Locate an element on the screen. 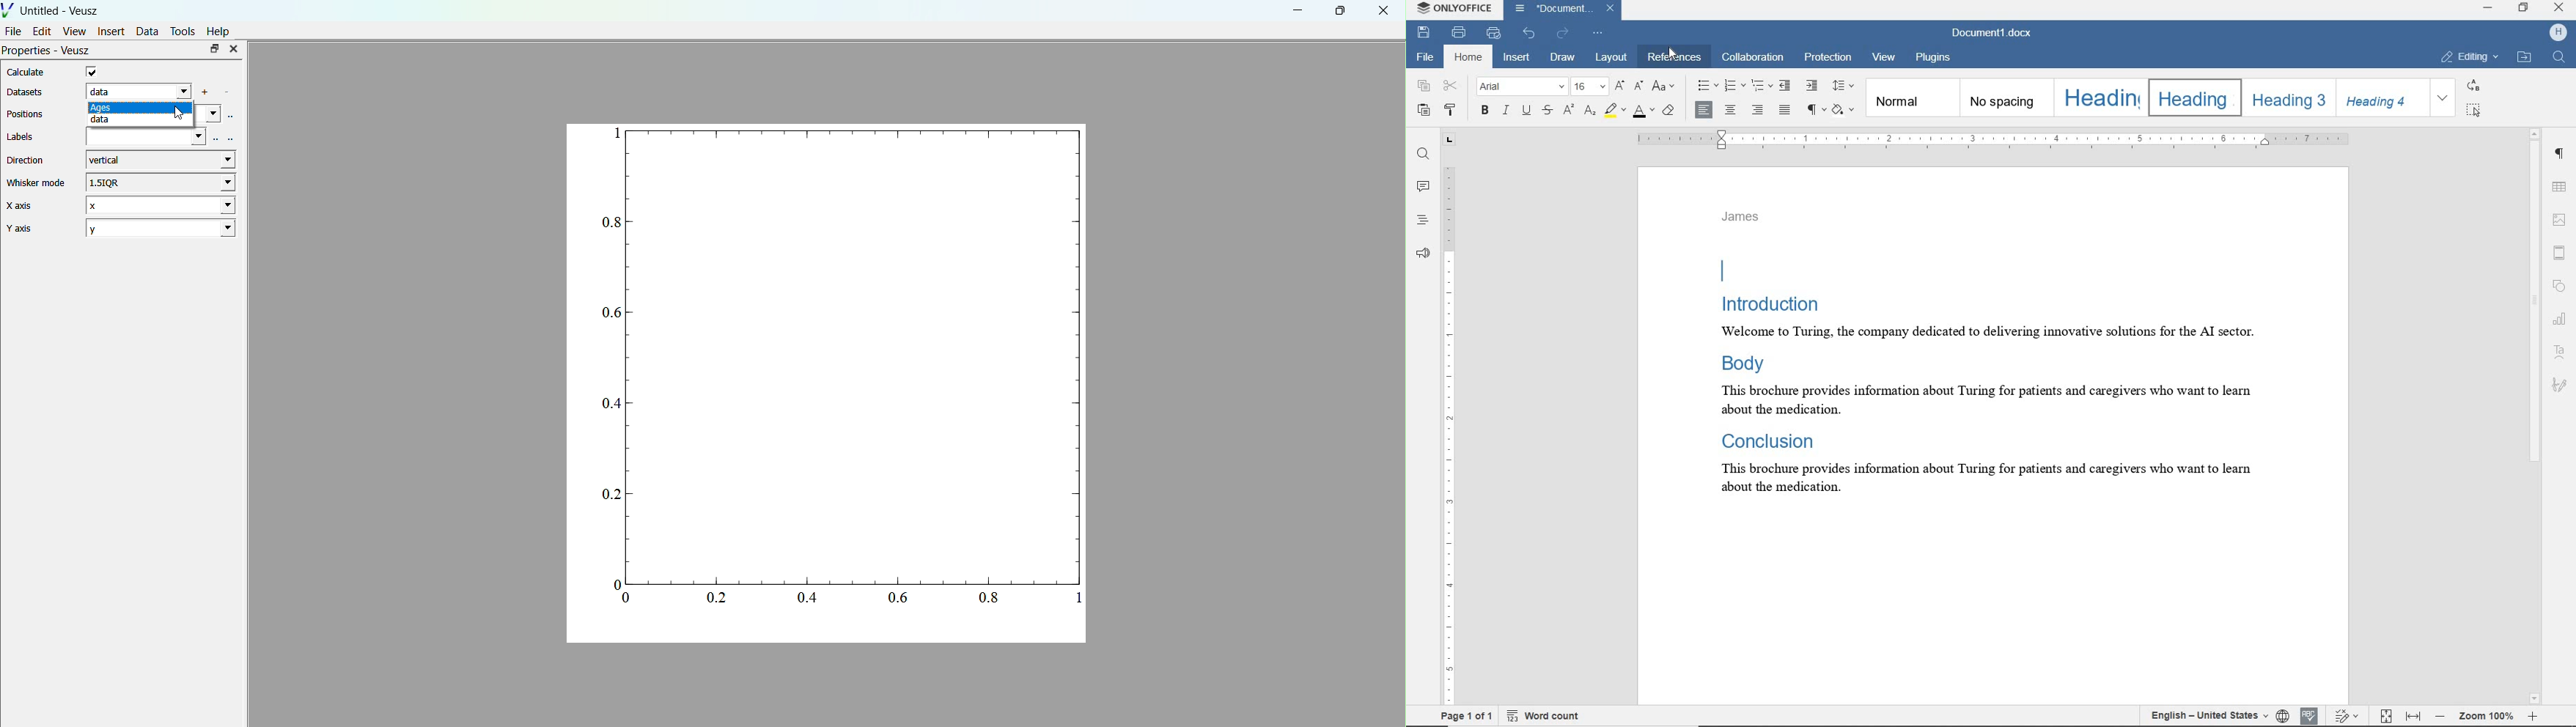 This screenshot has height=728, width=2576. vertical is located at coordinates (164, 160).